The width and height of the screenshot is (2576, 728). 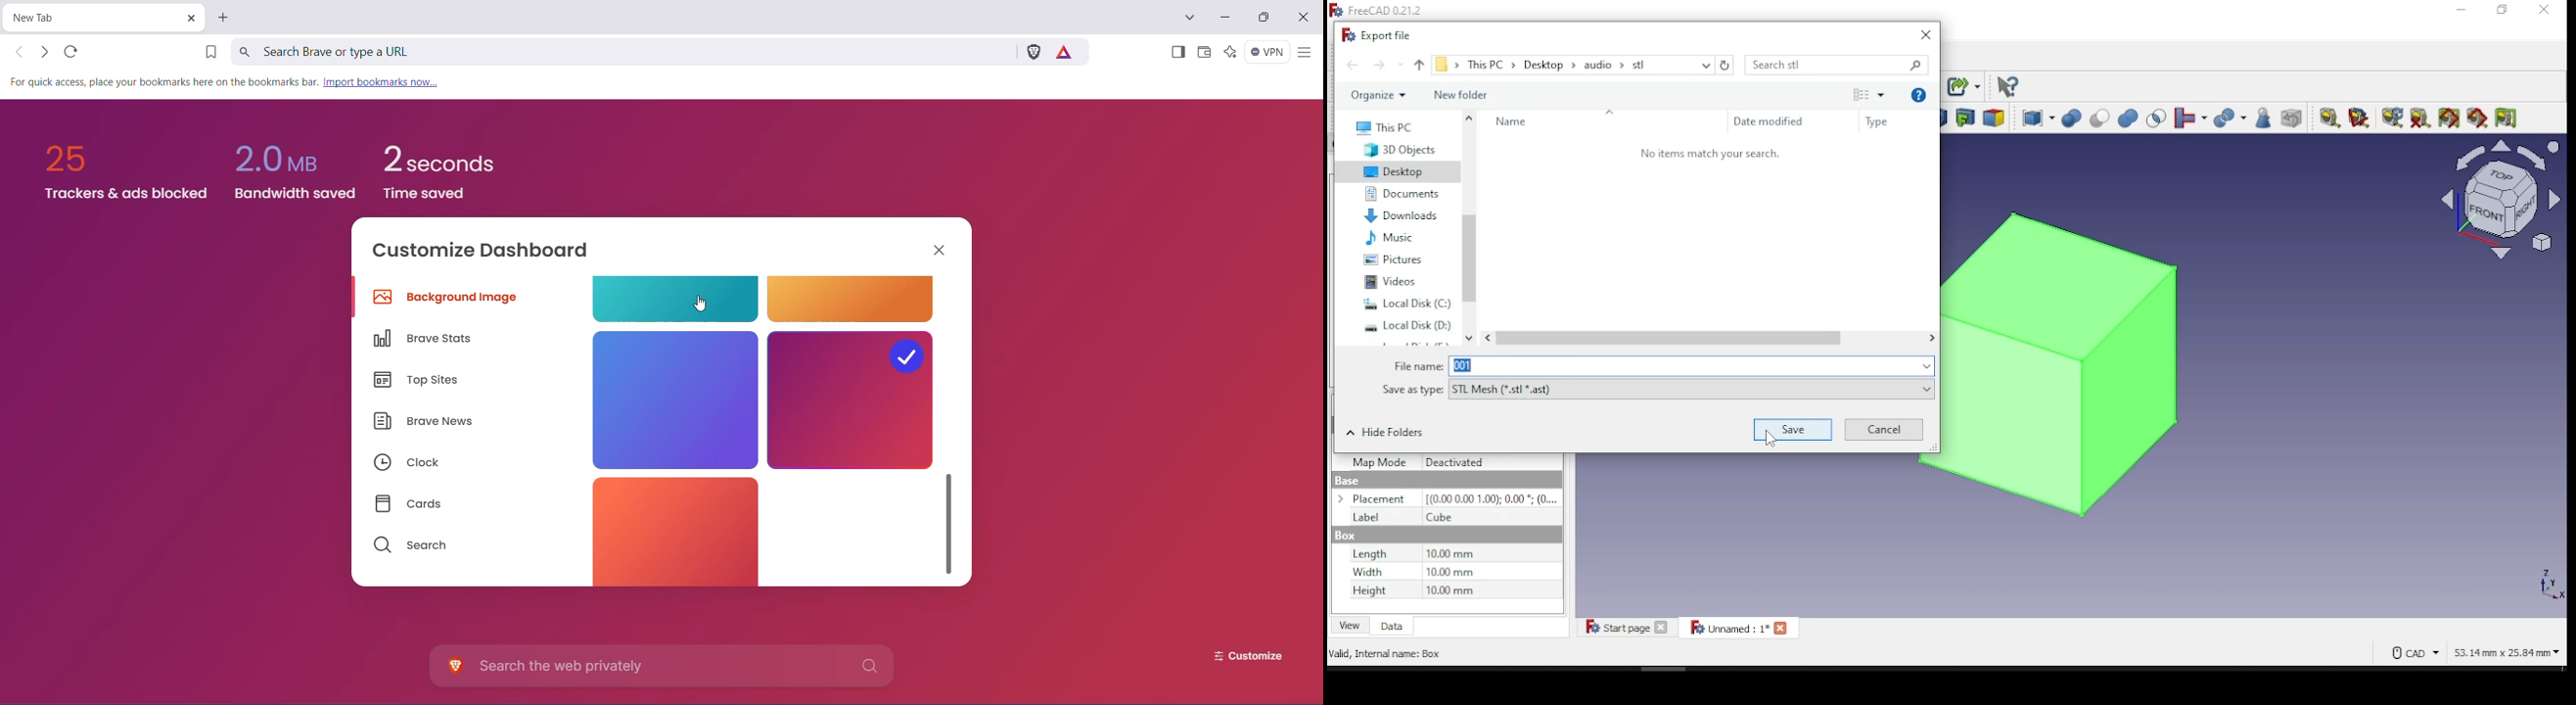 What do you see at coordinates (2507, 118) in the screenshot?
I see `toggle delta` at bounding box center [2507, 118].